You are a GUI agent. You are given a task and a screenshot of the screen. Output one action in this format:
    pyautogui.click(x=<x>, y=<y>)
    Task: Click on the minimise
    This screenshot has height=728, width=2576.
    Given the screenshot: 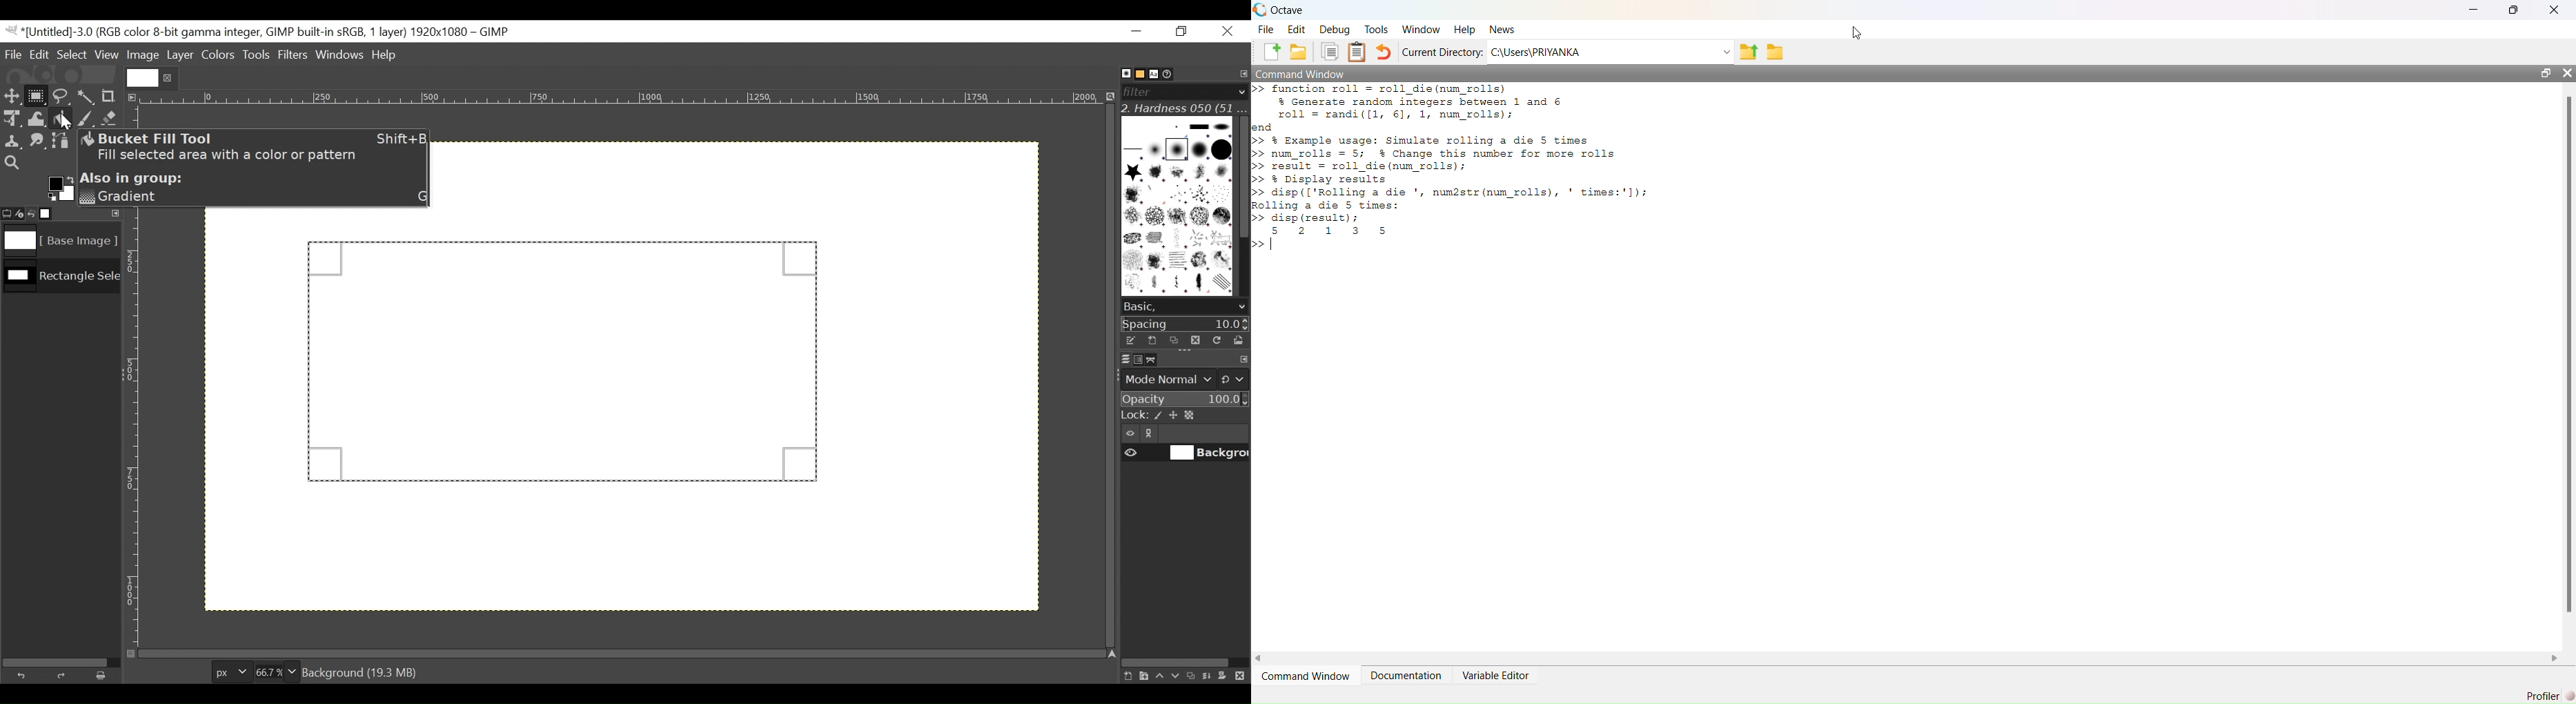 What is the action you would take?
    pyautogui.click(x=2475, y=10)
    